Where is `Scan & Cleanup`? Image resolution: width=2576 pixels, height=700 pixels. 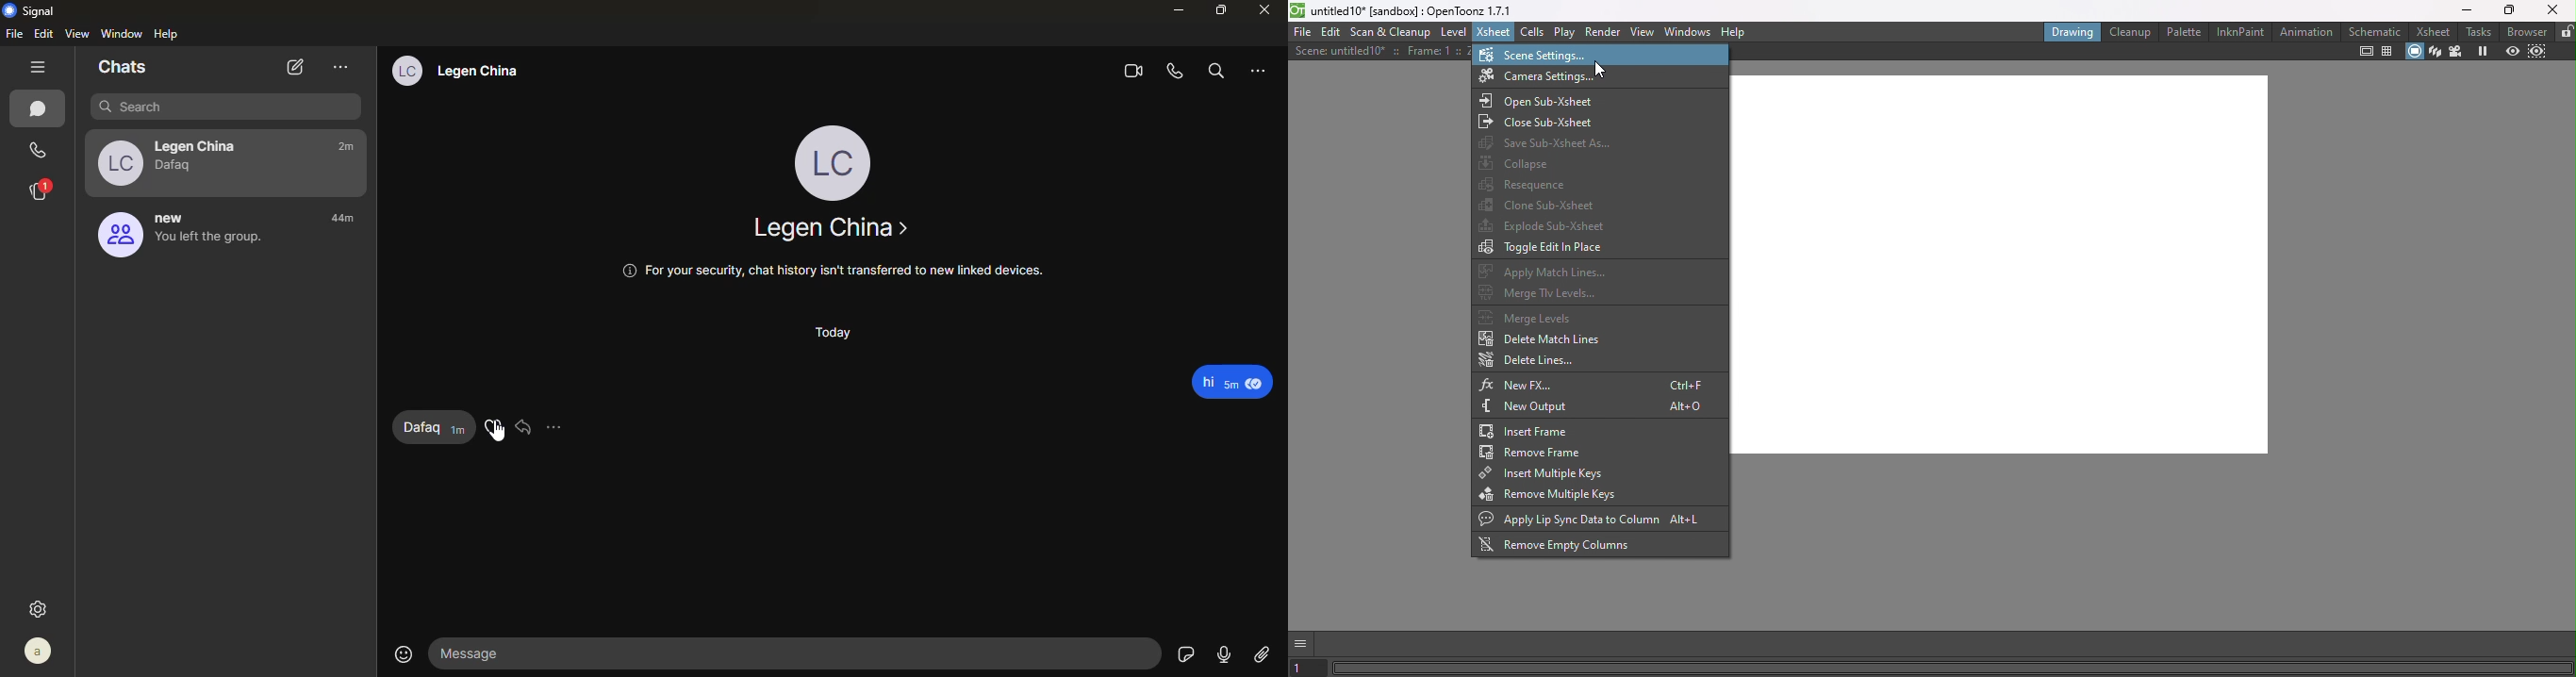 Scan & Cleanup is located at coordinates (1395, 32).